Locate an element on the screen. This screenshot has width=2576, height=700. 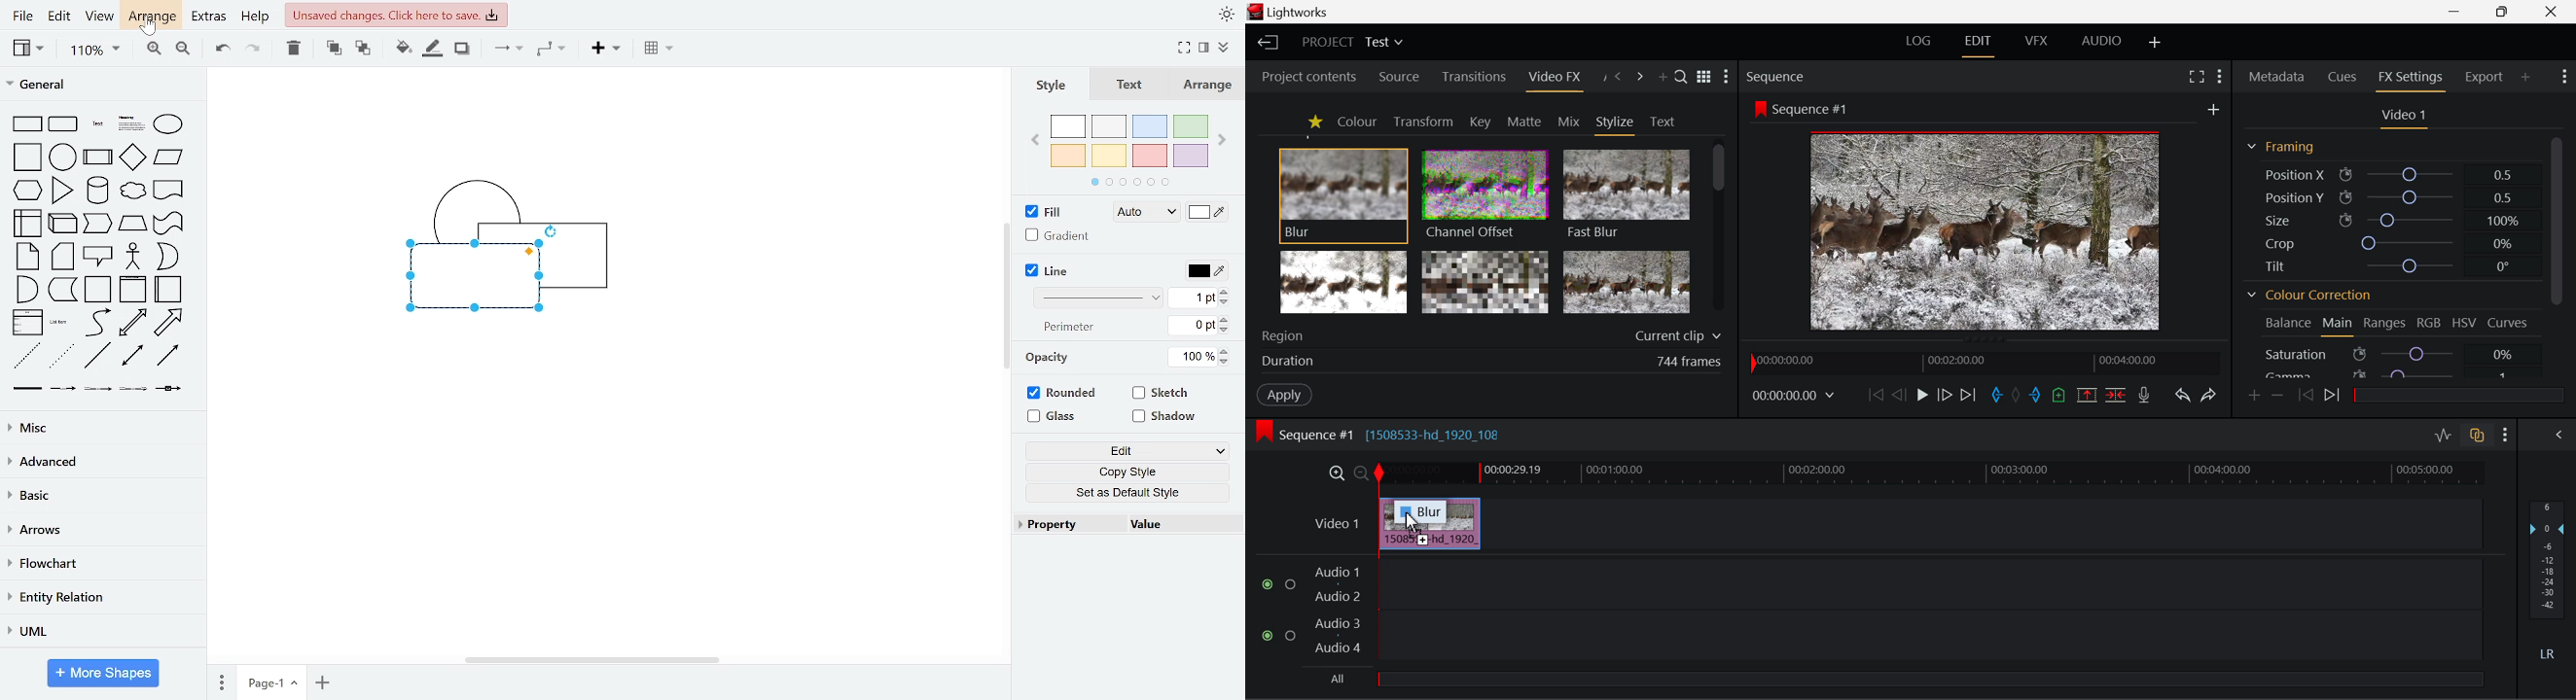
Remove all marks is located at coordinates (2016, 393).